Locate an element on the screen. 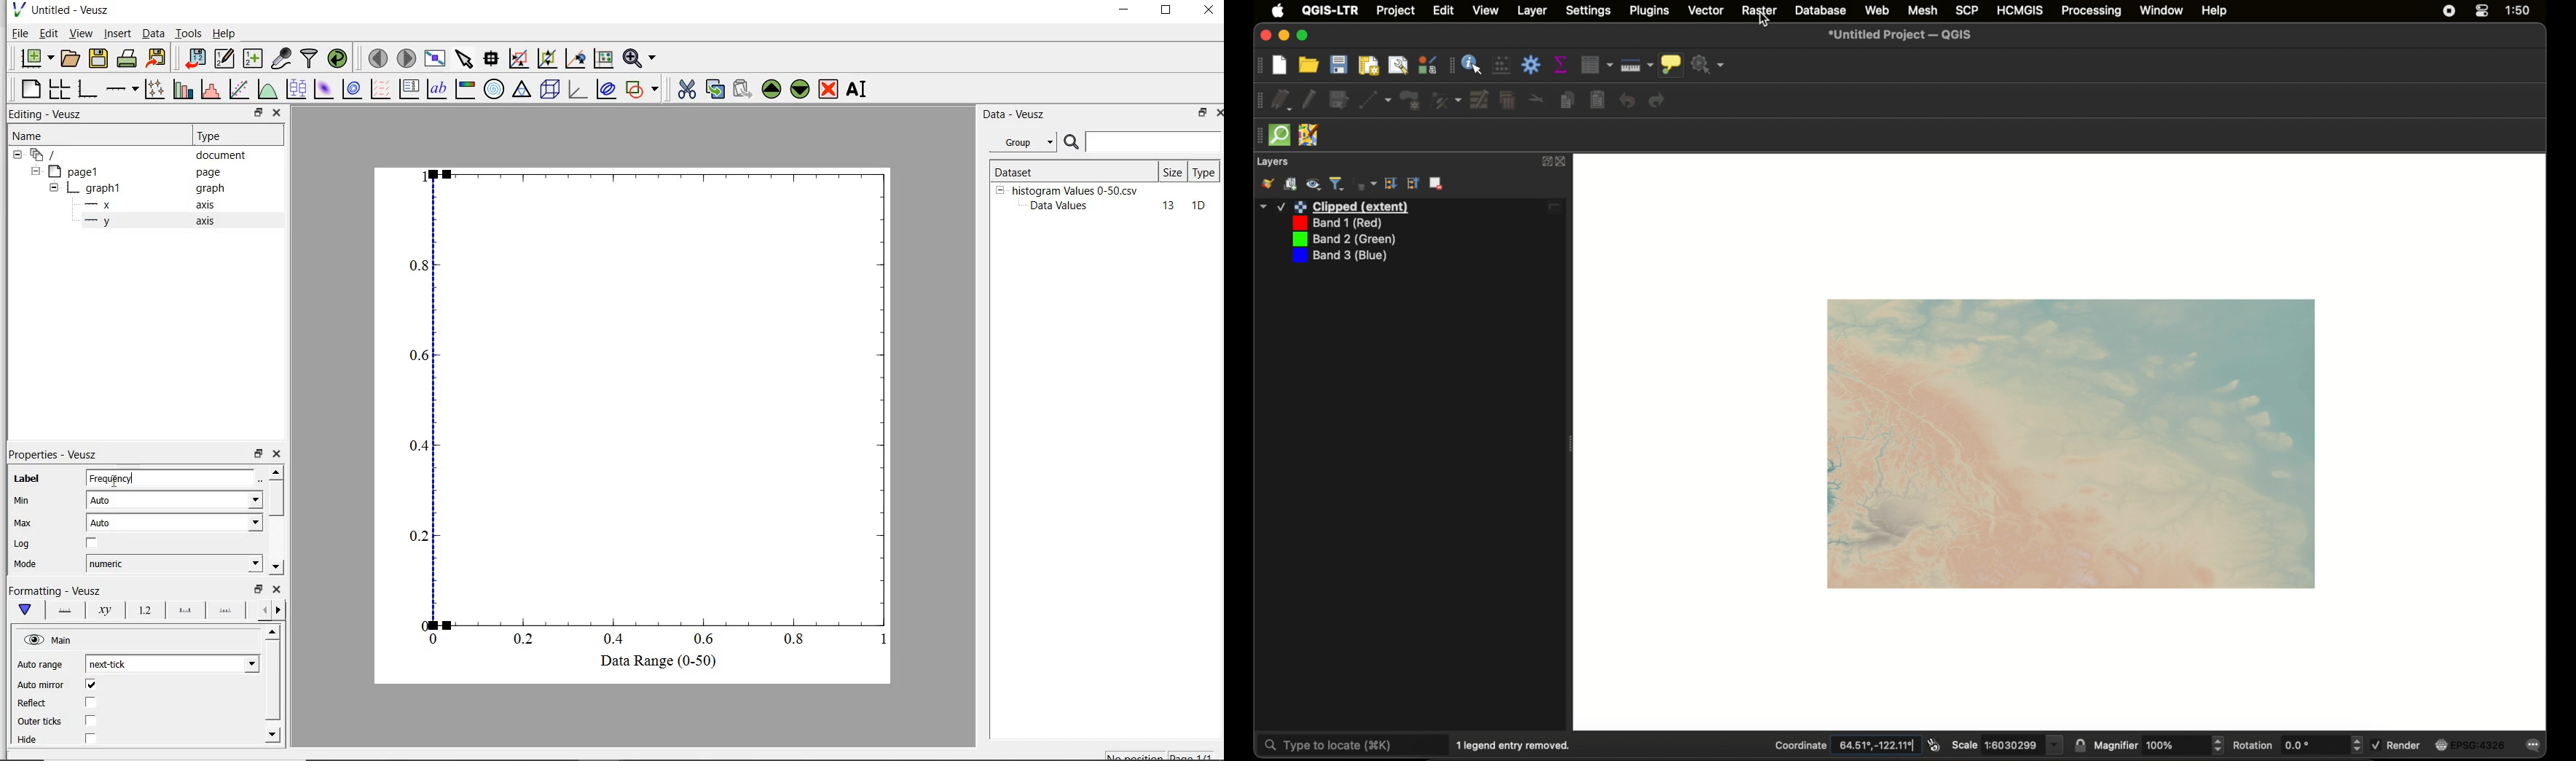 This screenshot has width=2576, height=784. hide is located at coordinates (17, 155).